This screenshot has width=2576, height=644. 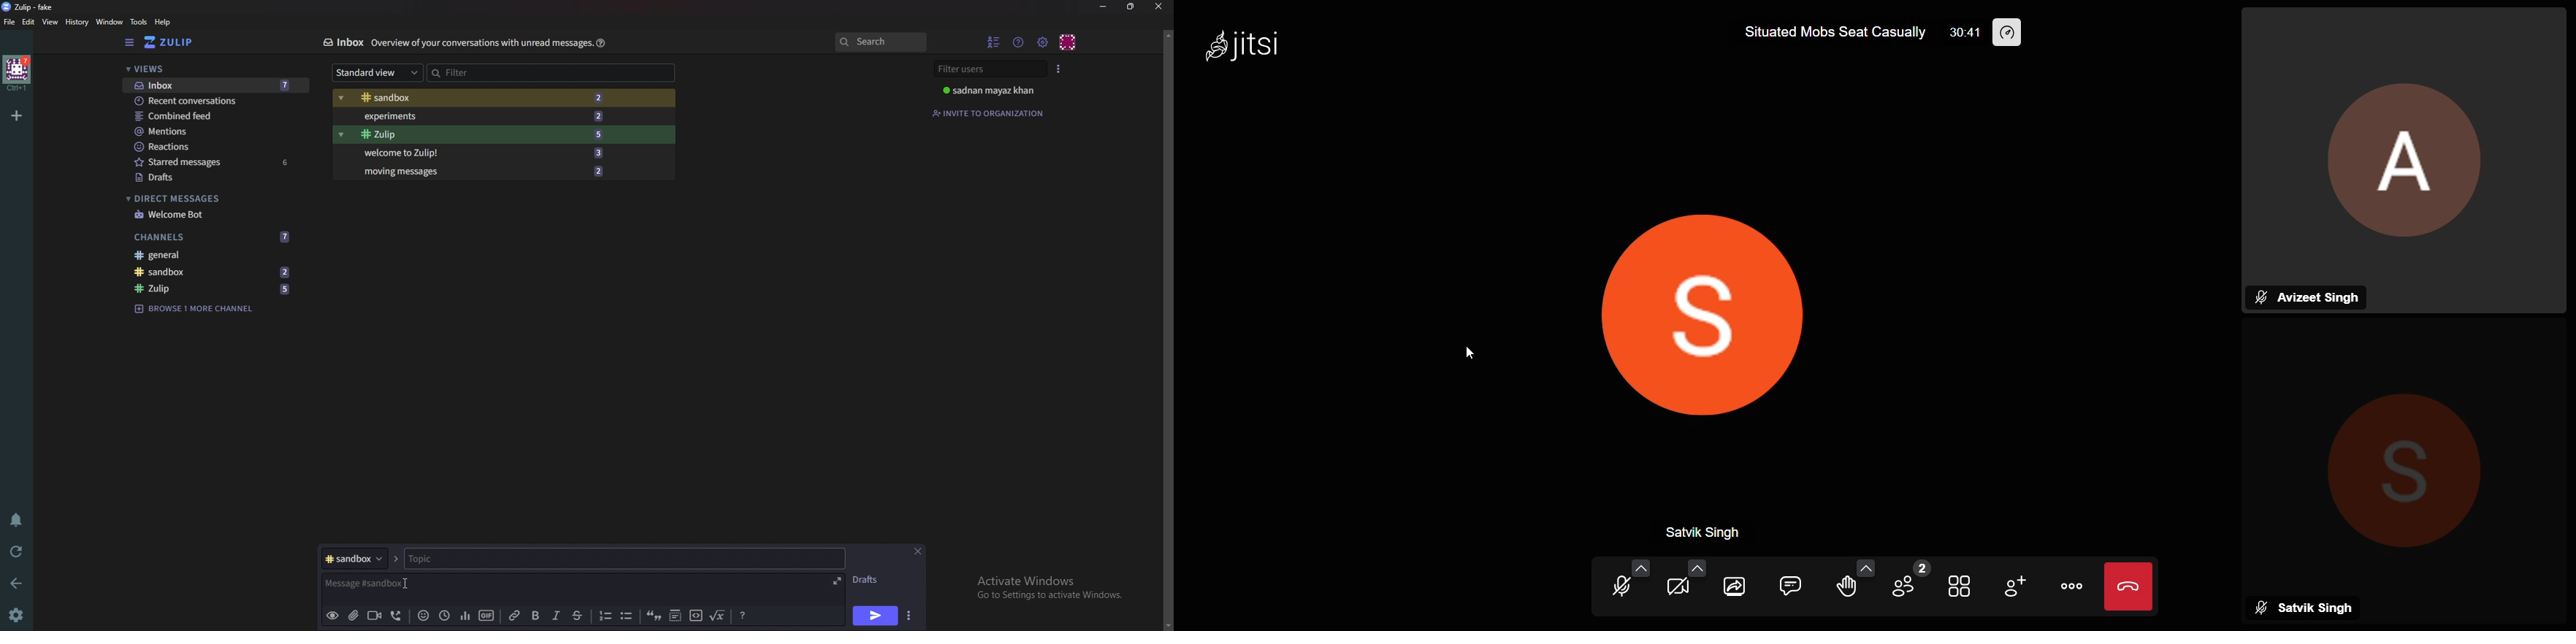 I want to click on Strike through, so click(x=578, y=616).